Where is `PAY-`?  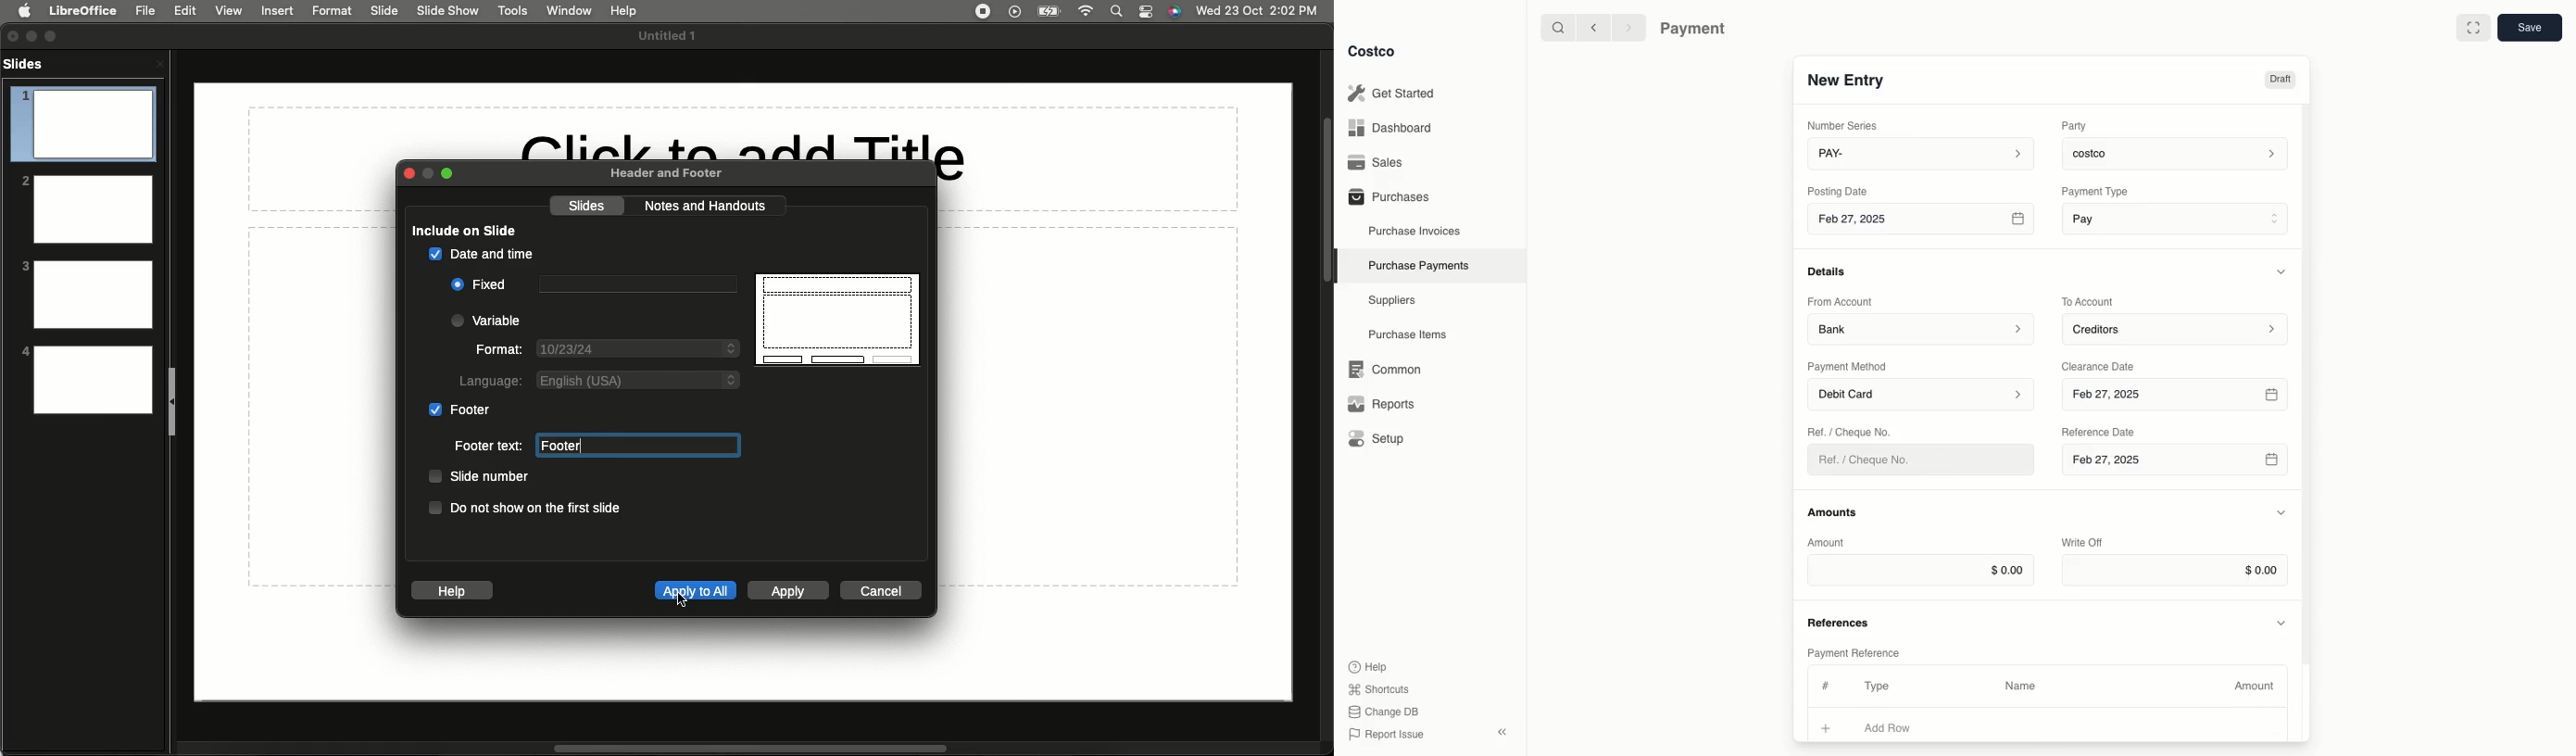
PAY- is located at coordinates (1922, 153).